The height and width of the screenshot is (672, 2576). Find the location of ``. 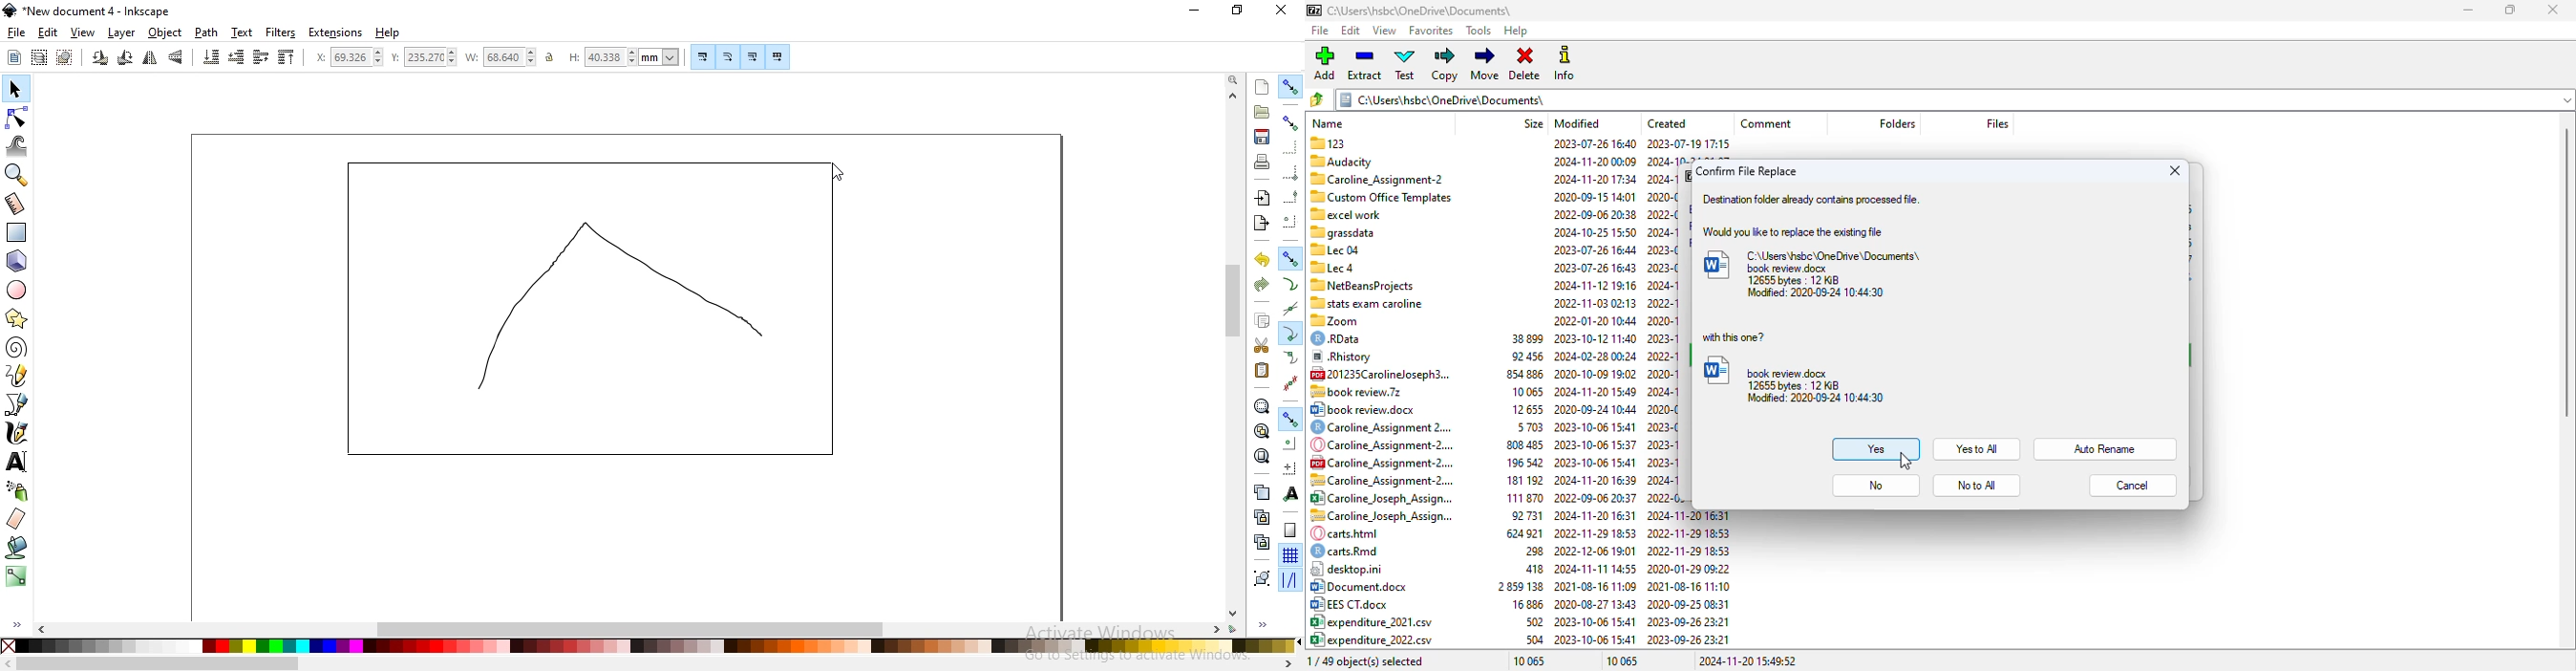

 is located at coordinates (704, 56).